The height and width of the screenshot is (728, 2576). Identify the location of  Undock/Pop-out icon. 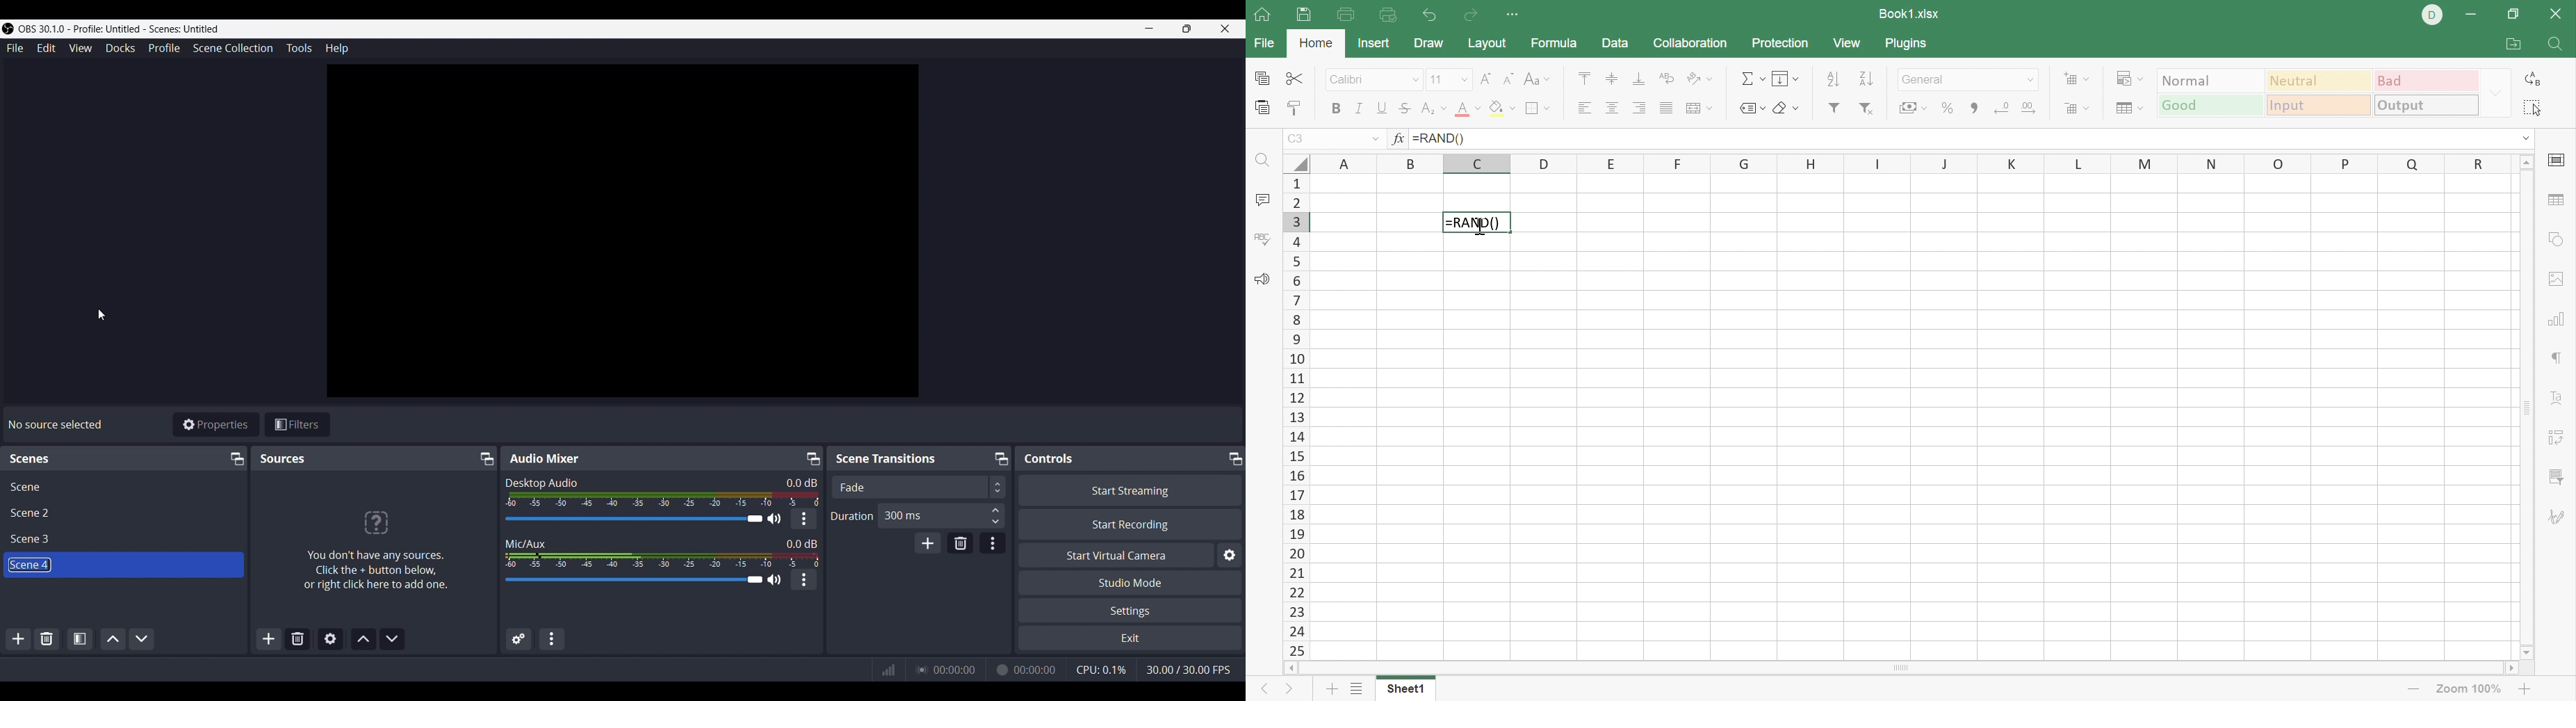
(485, 459).